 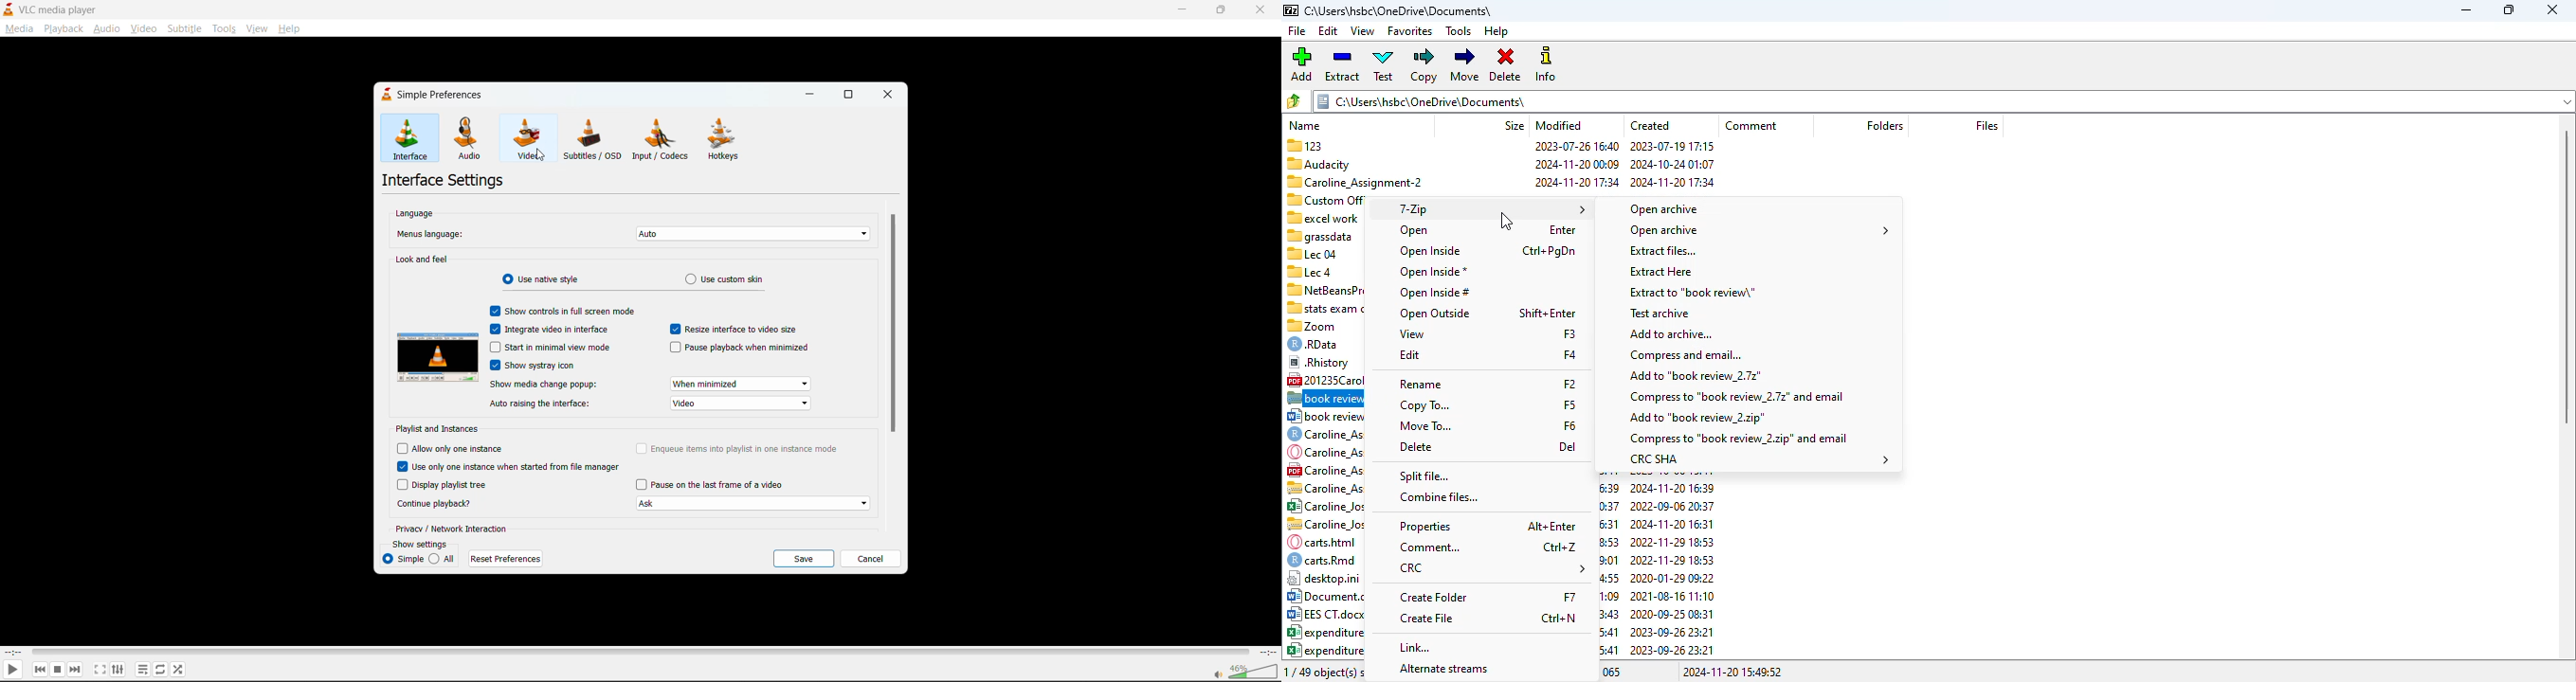 I want to click on close, so click(x=1265, y=9).